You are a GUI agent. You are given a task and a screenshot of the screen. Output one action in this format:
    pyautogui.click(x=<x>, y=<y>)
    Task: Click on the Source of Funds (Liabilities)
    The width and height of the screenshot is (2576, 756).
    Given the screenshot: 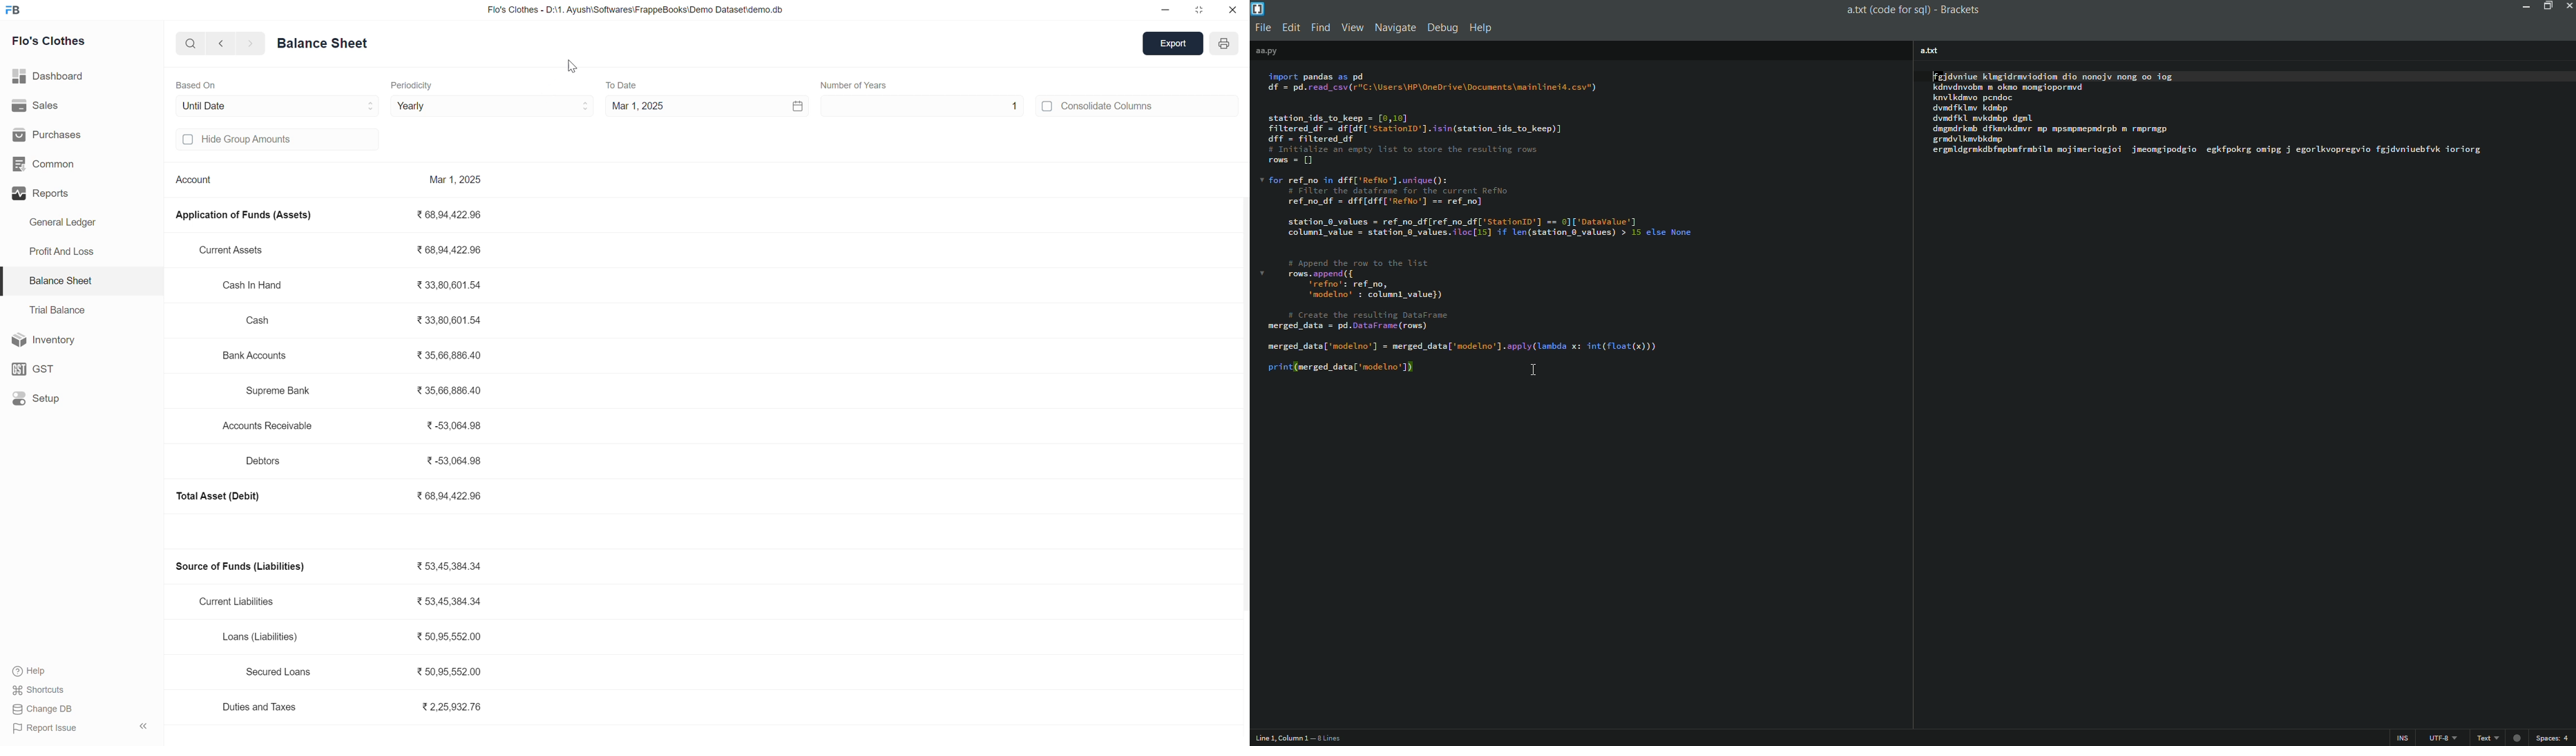 What is the action you would take?
    pyautogui.click(x=241, y=497)
    